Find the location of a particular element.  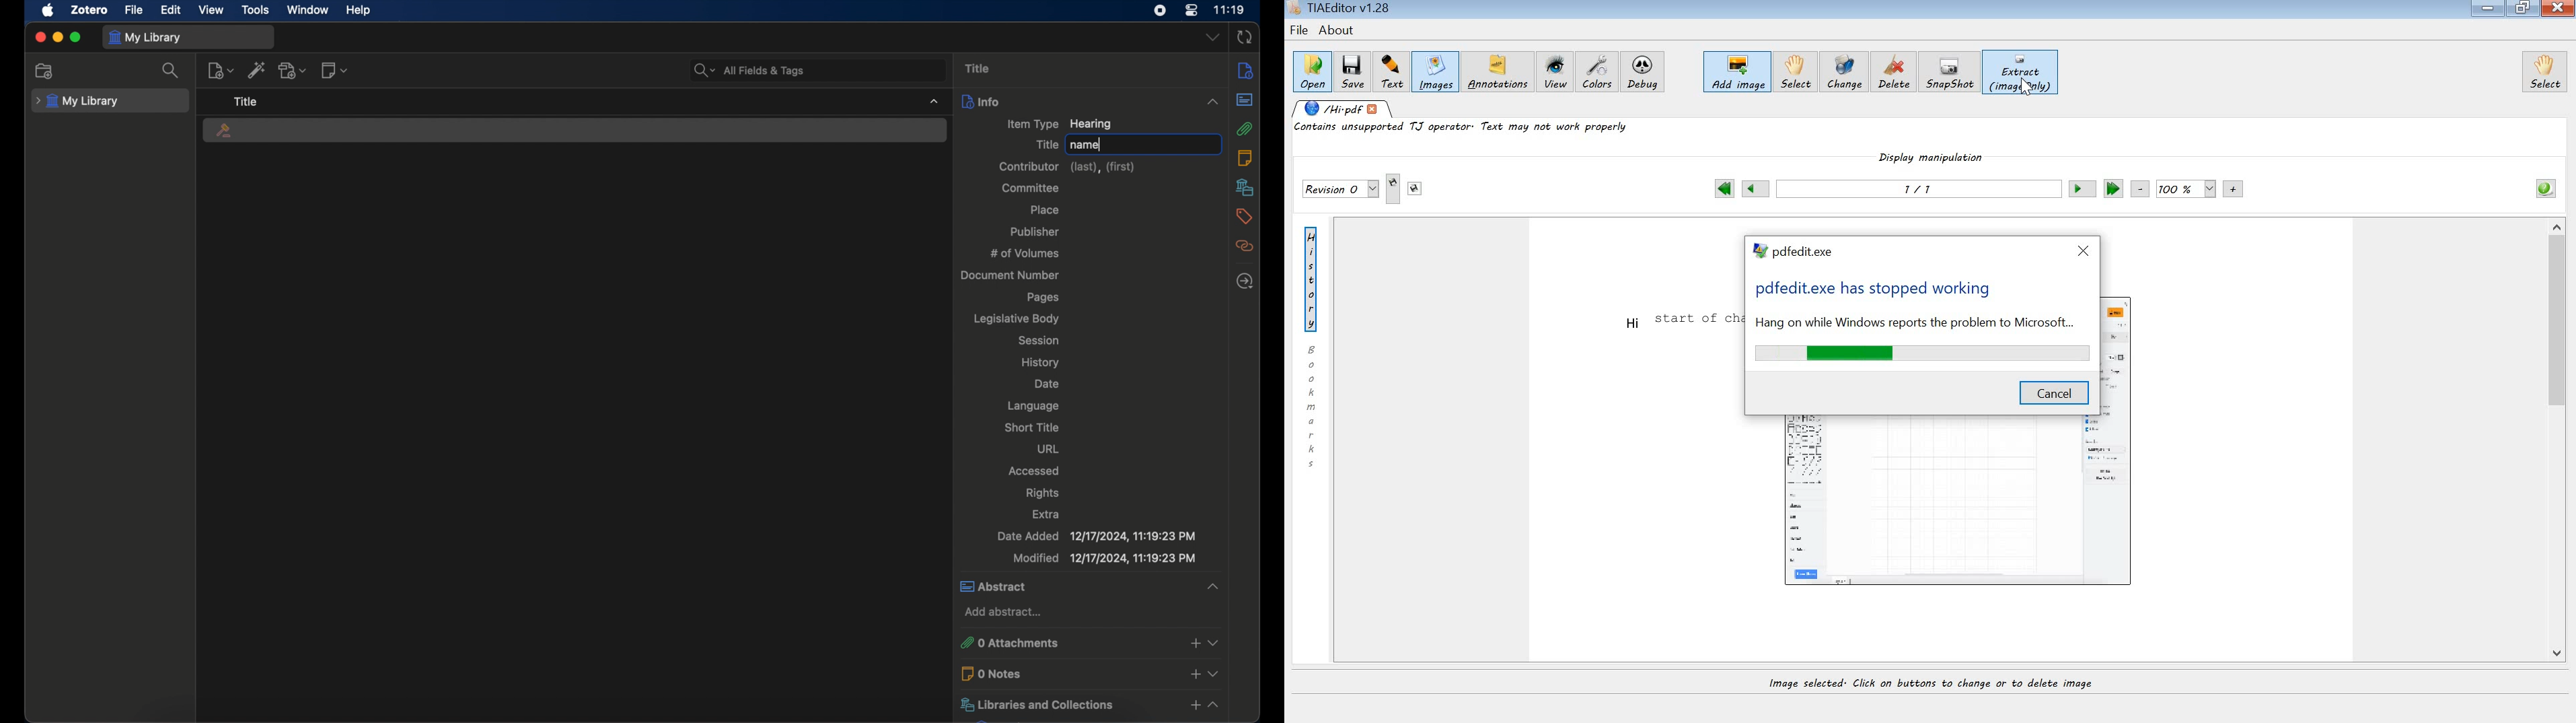

info is located at coordinates (1245, 71).